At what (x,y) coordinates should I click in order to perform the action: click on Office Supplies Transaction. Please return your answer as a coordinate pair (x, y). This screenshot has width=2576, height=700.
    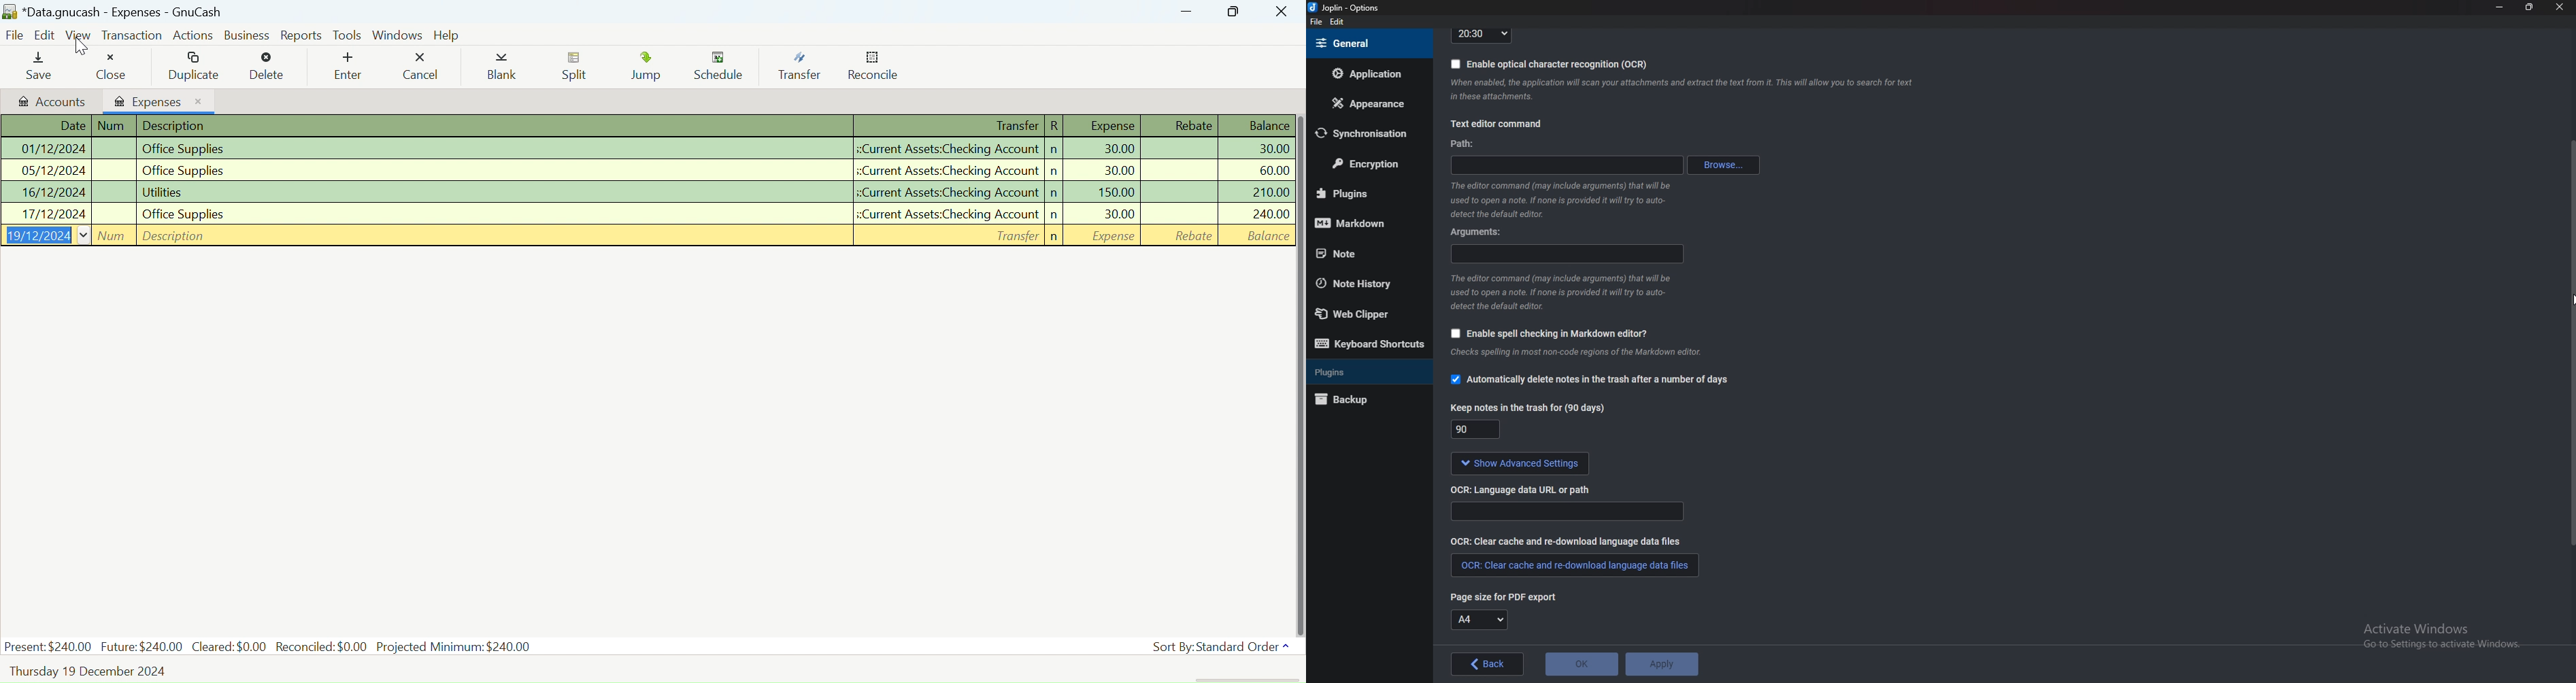
    Looking at the image, I should click on (645, 213).